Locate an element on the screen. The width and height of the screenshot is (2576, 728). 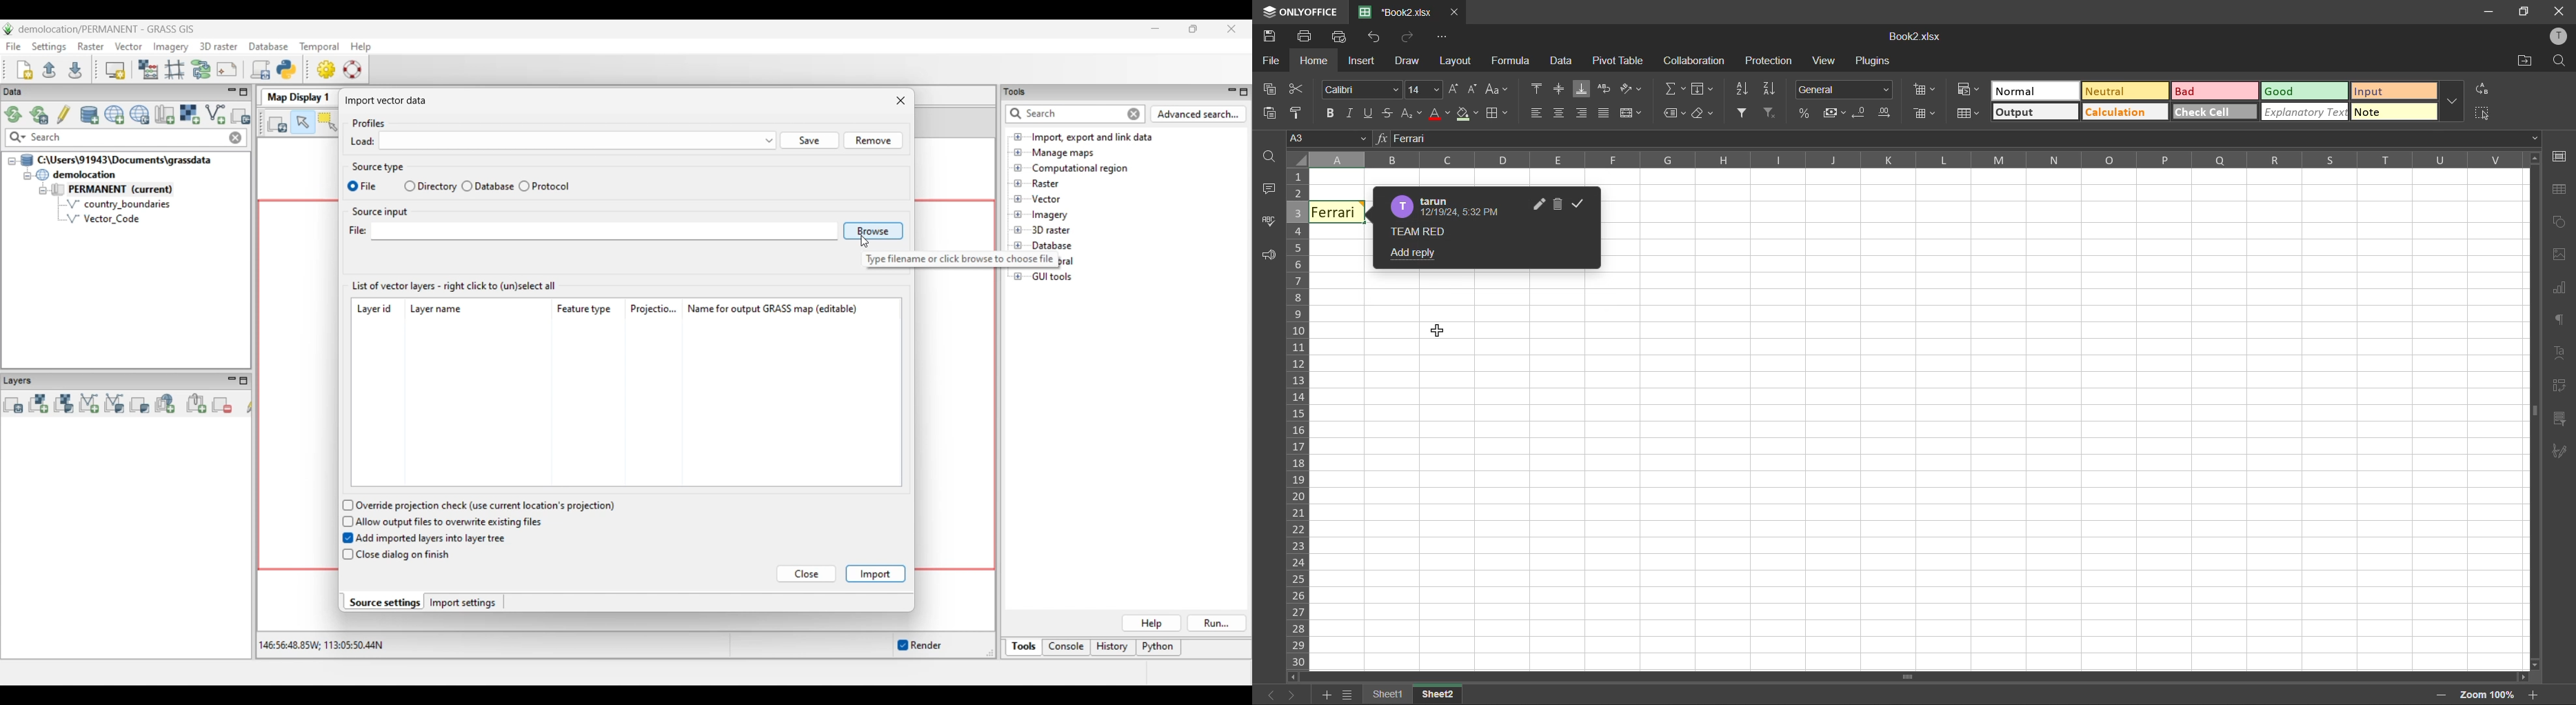
accounting is located at coordinates (1833, 111).